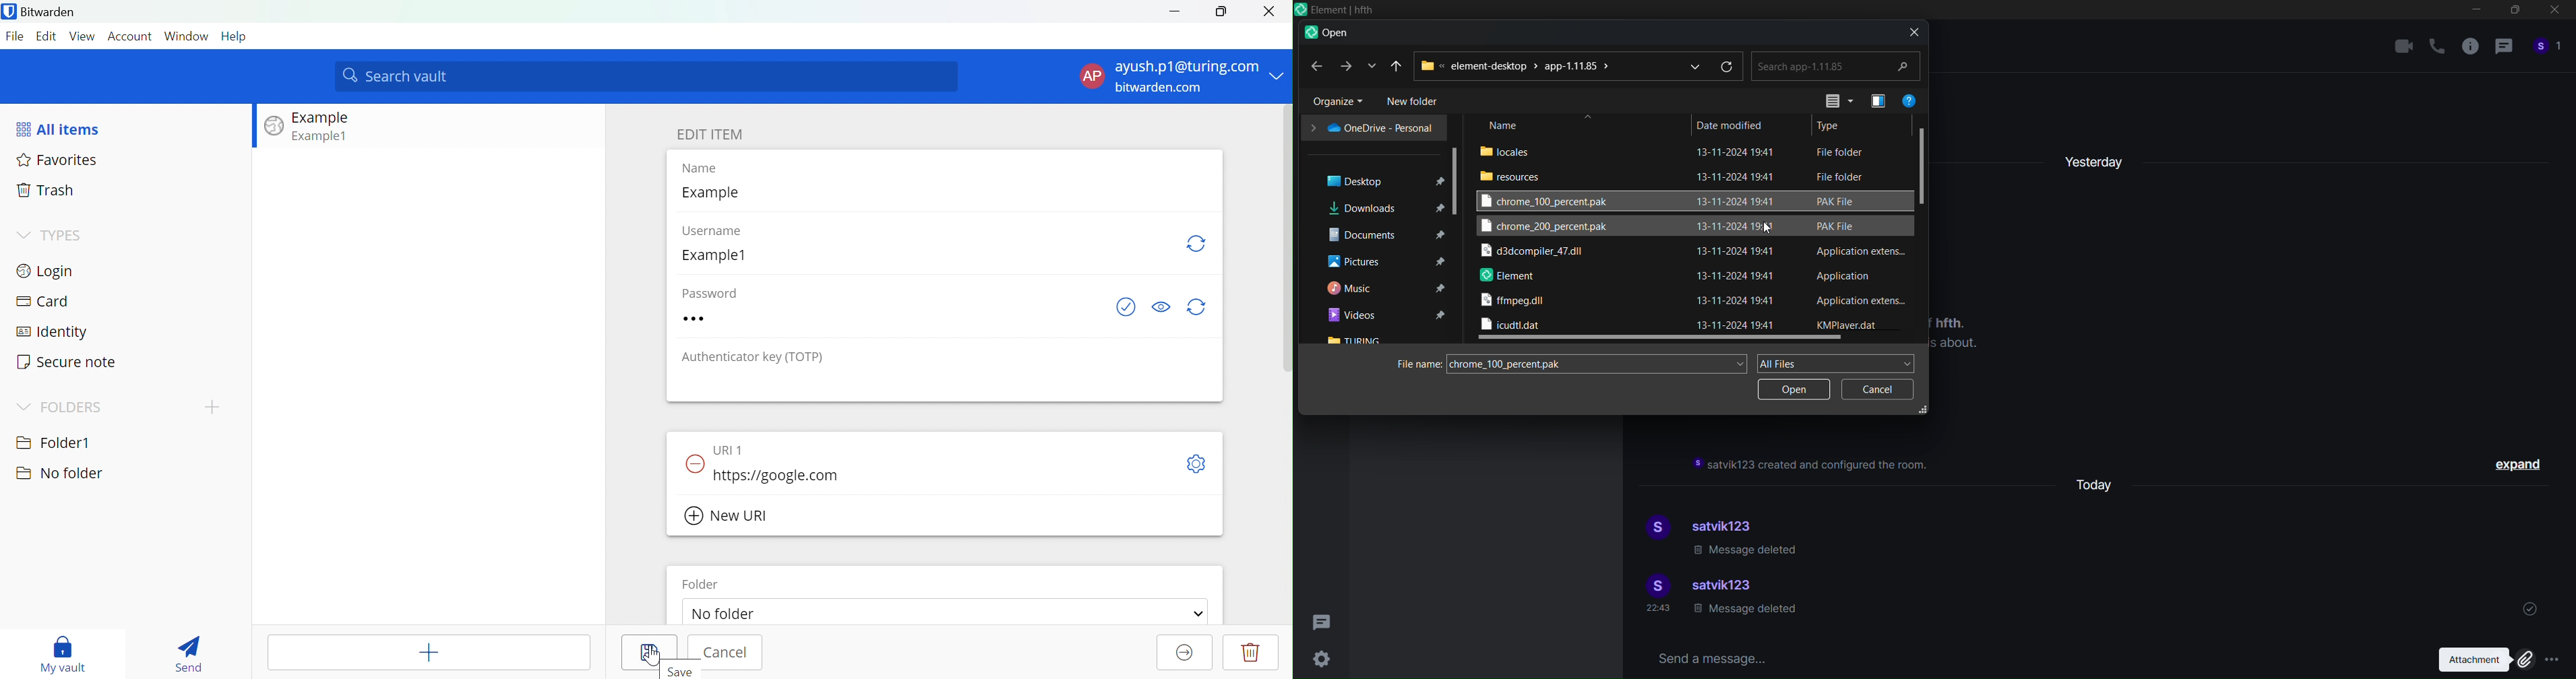  Describe the element at coordinates (1182, 653) in the screenshot. I see `Move to Organization` at that location.